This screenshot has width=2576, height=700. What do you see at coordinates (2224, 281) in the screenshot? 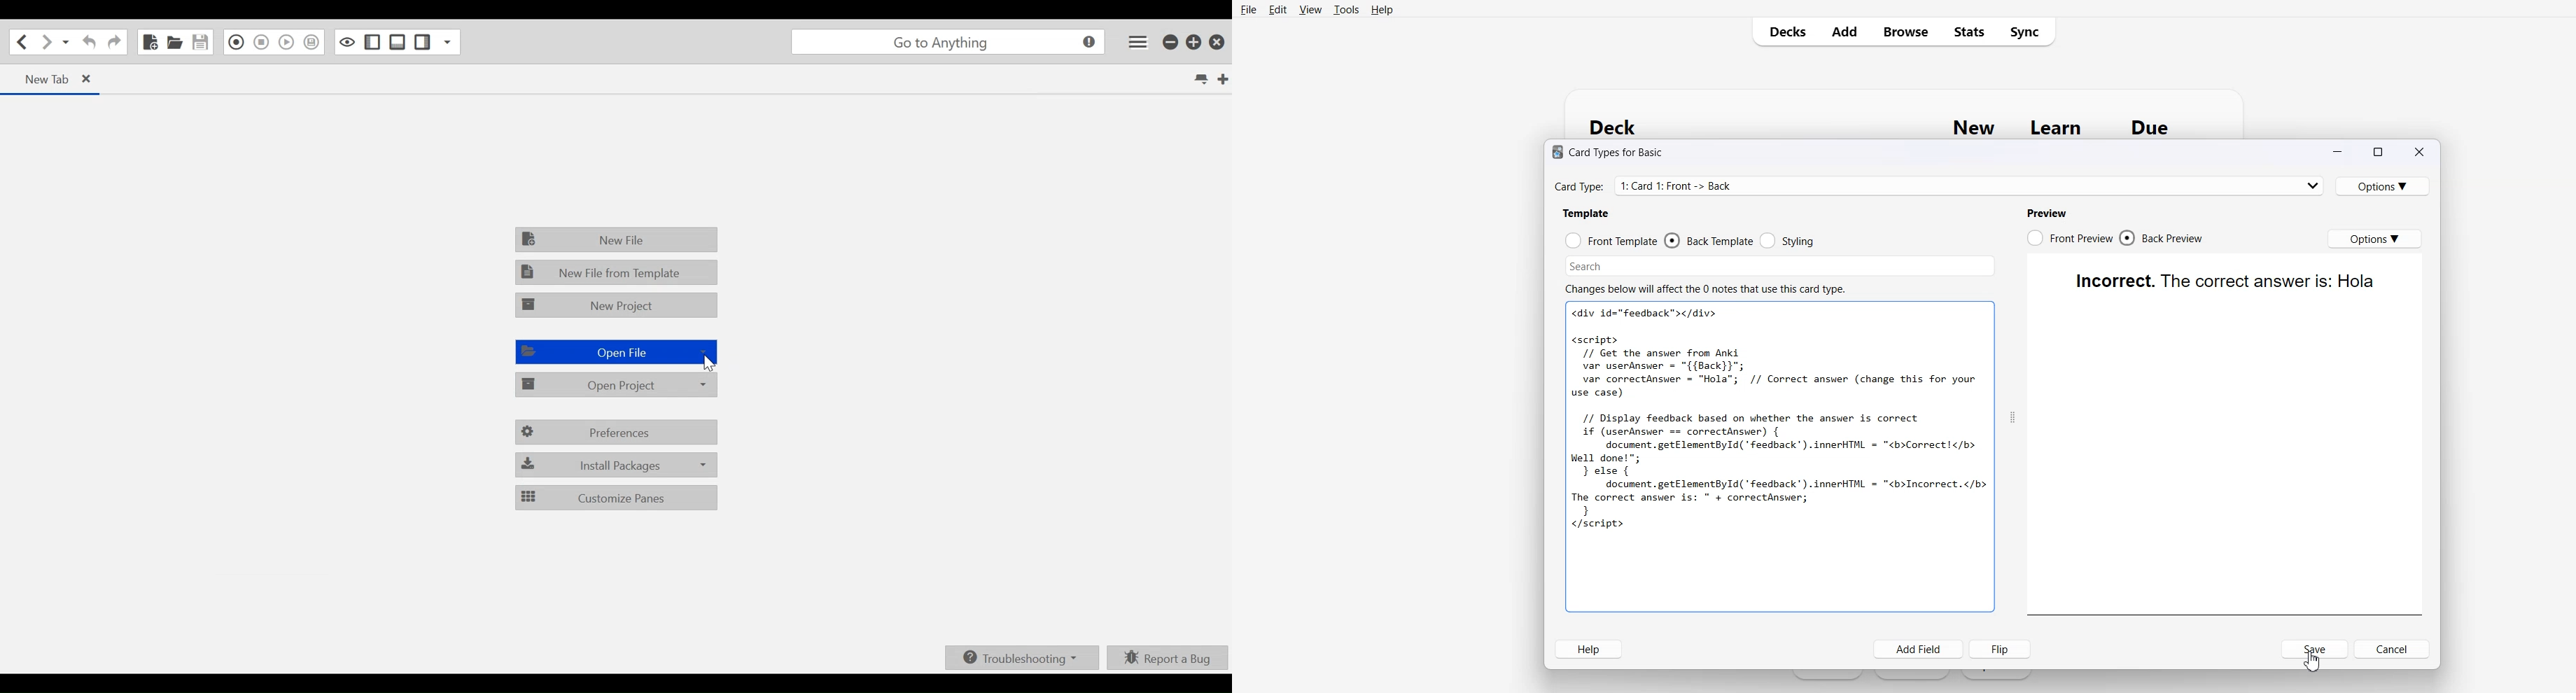
I see `Incorrect. The correct answer is: Hola` at bounding box center [2224, 281].